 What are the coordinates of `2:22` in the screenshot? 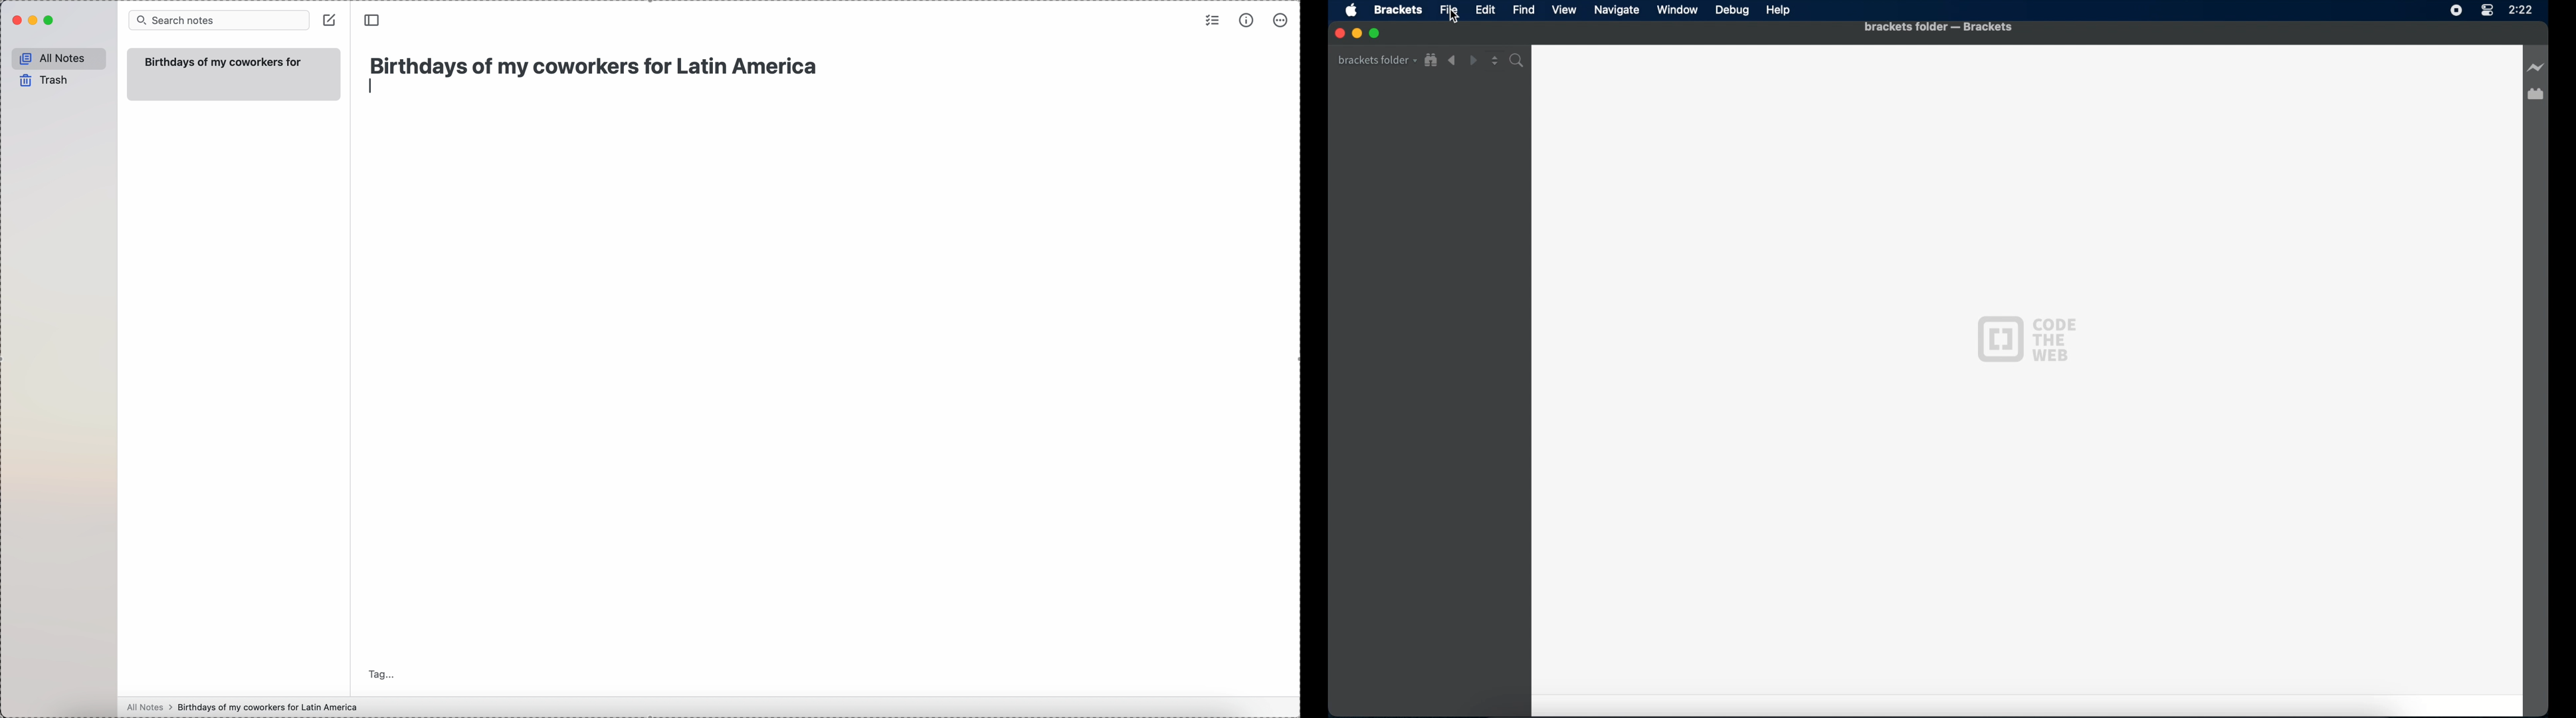 It's located at (2529, 16).